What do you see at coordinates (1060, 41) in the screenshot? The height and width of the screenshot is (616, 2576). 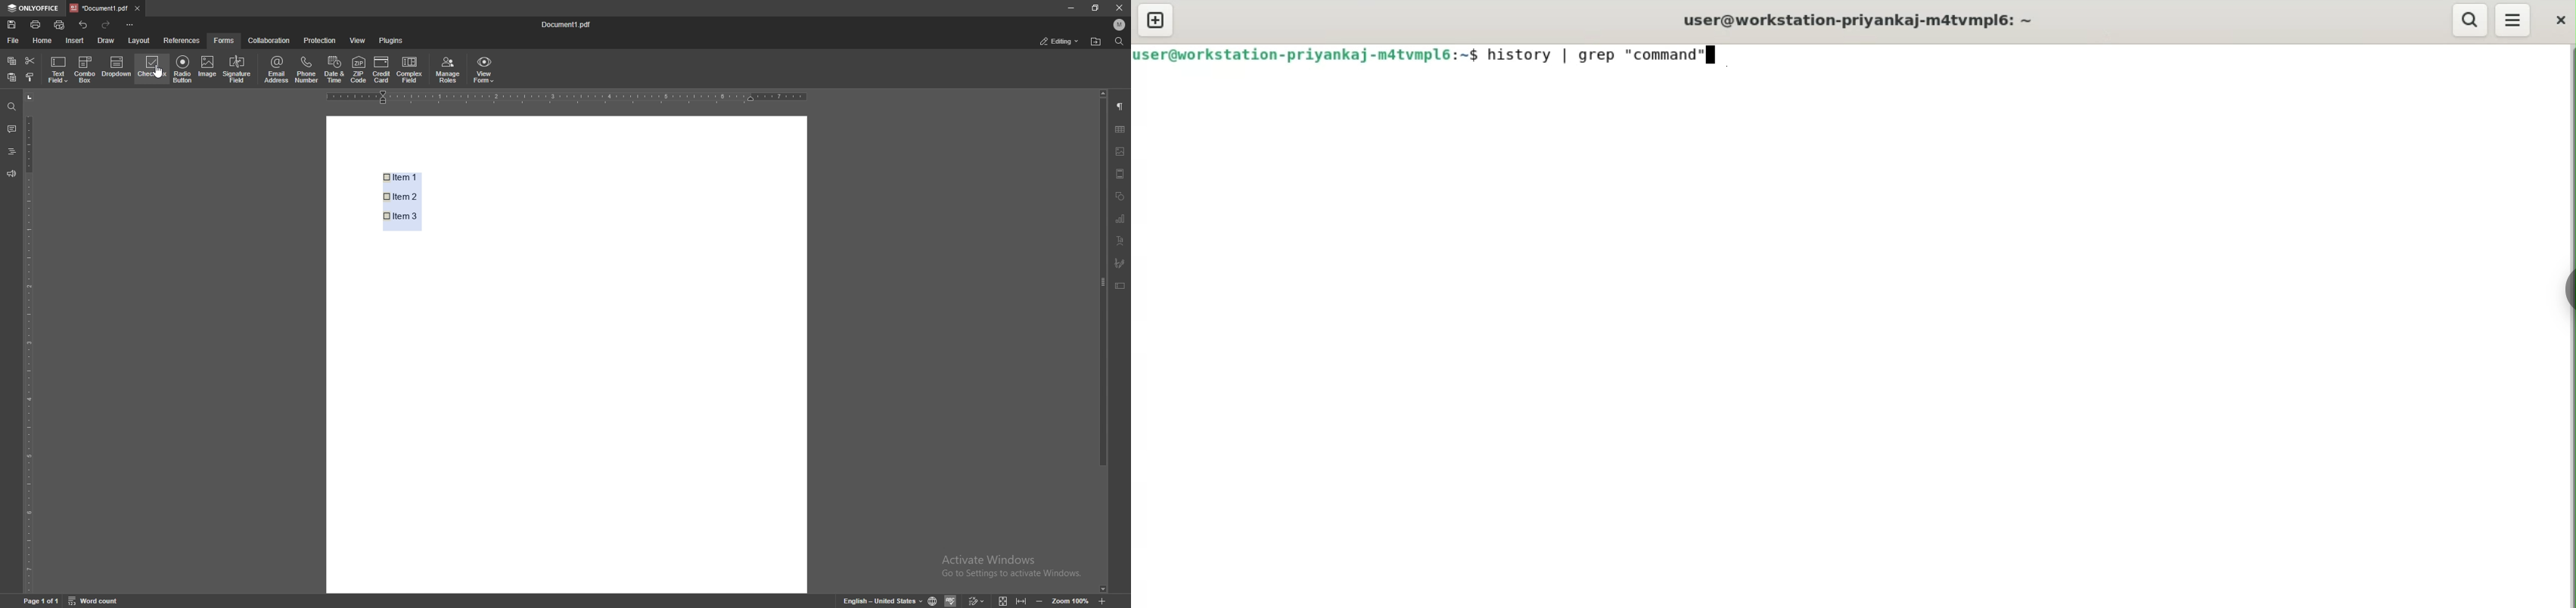 I see `status` at bounding box center [1060, 41].